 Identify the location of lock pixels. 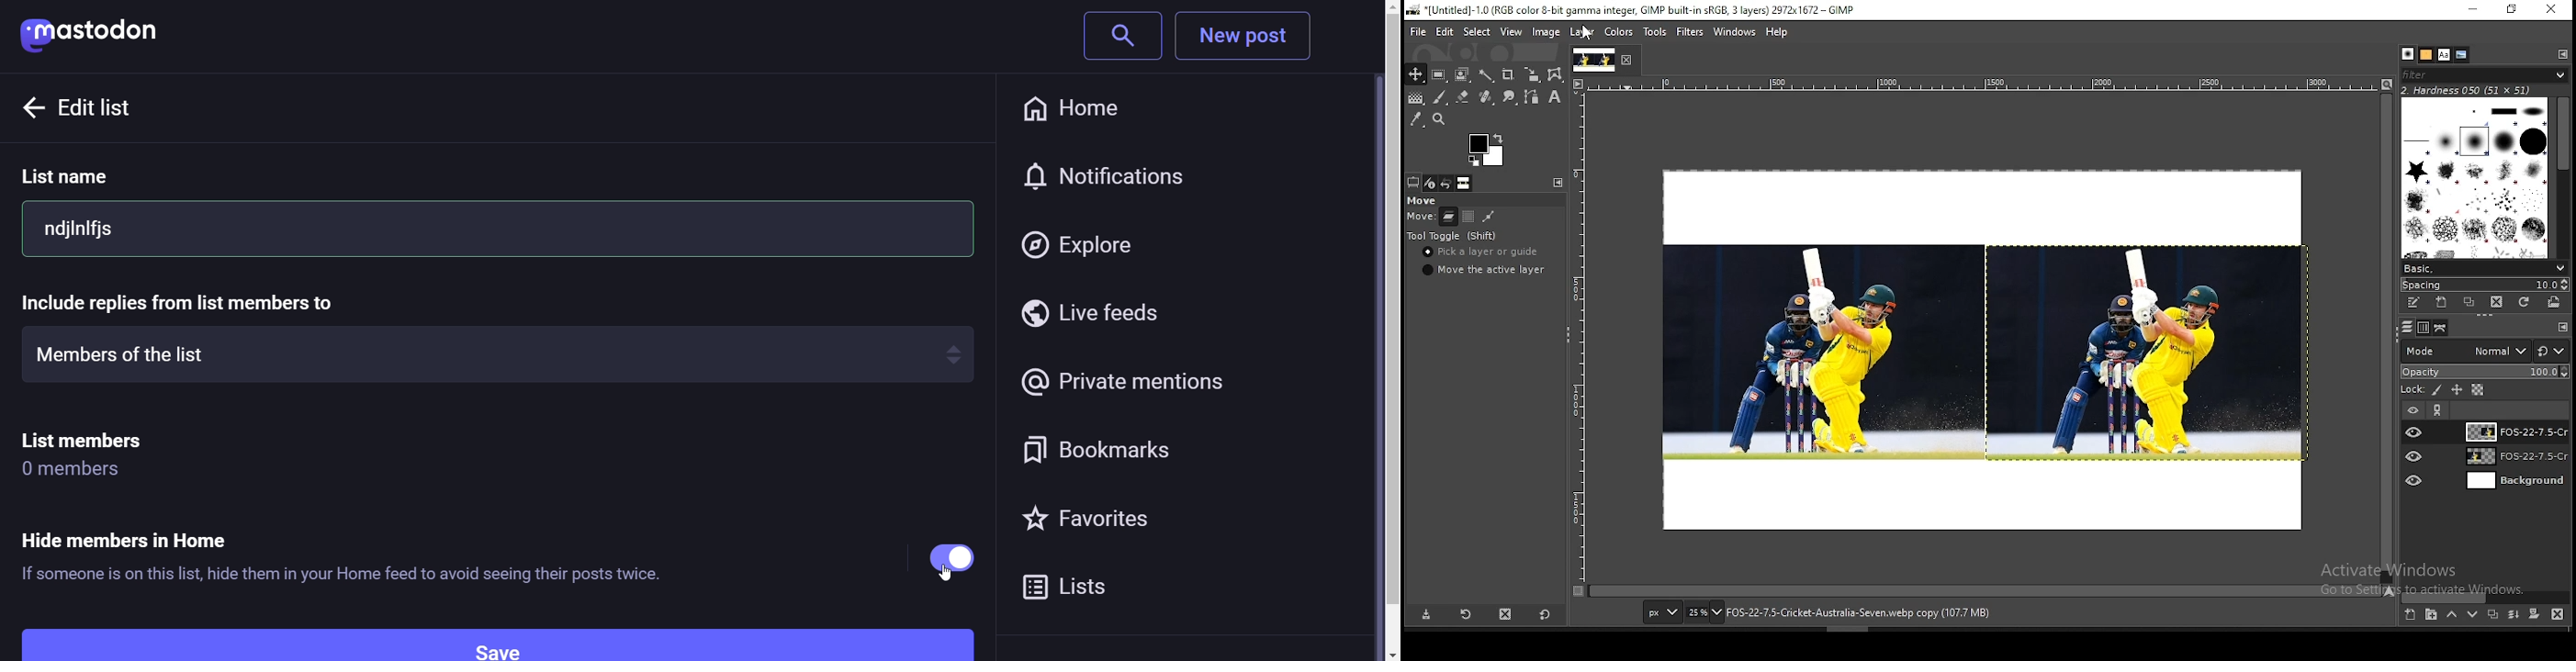
(2438, 392).